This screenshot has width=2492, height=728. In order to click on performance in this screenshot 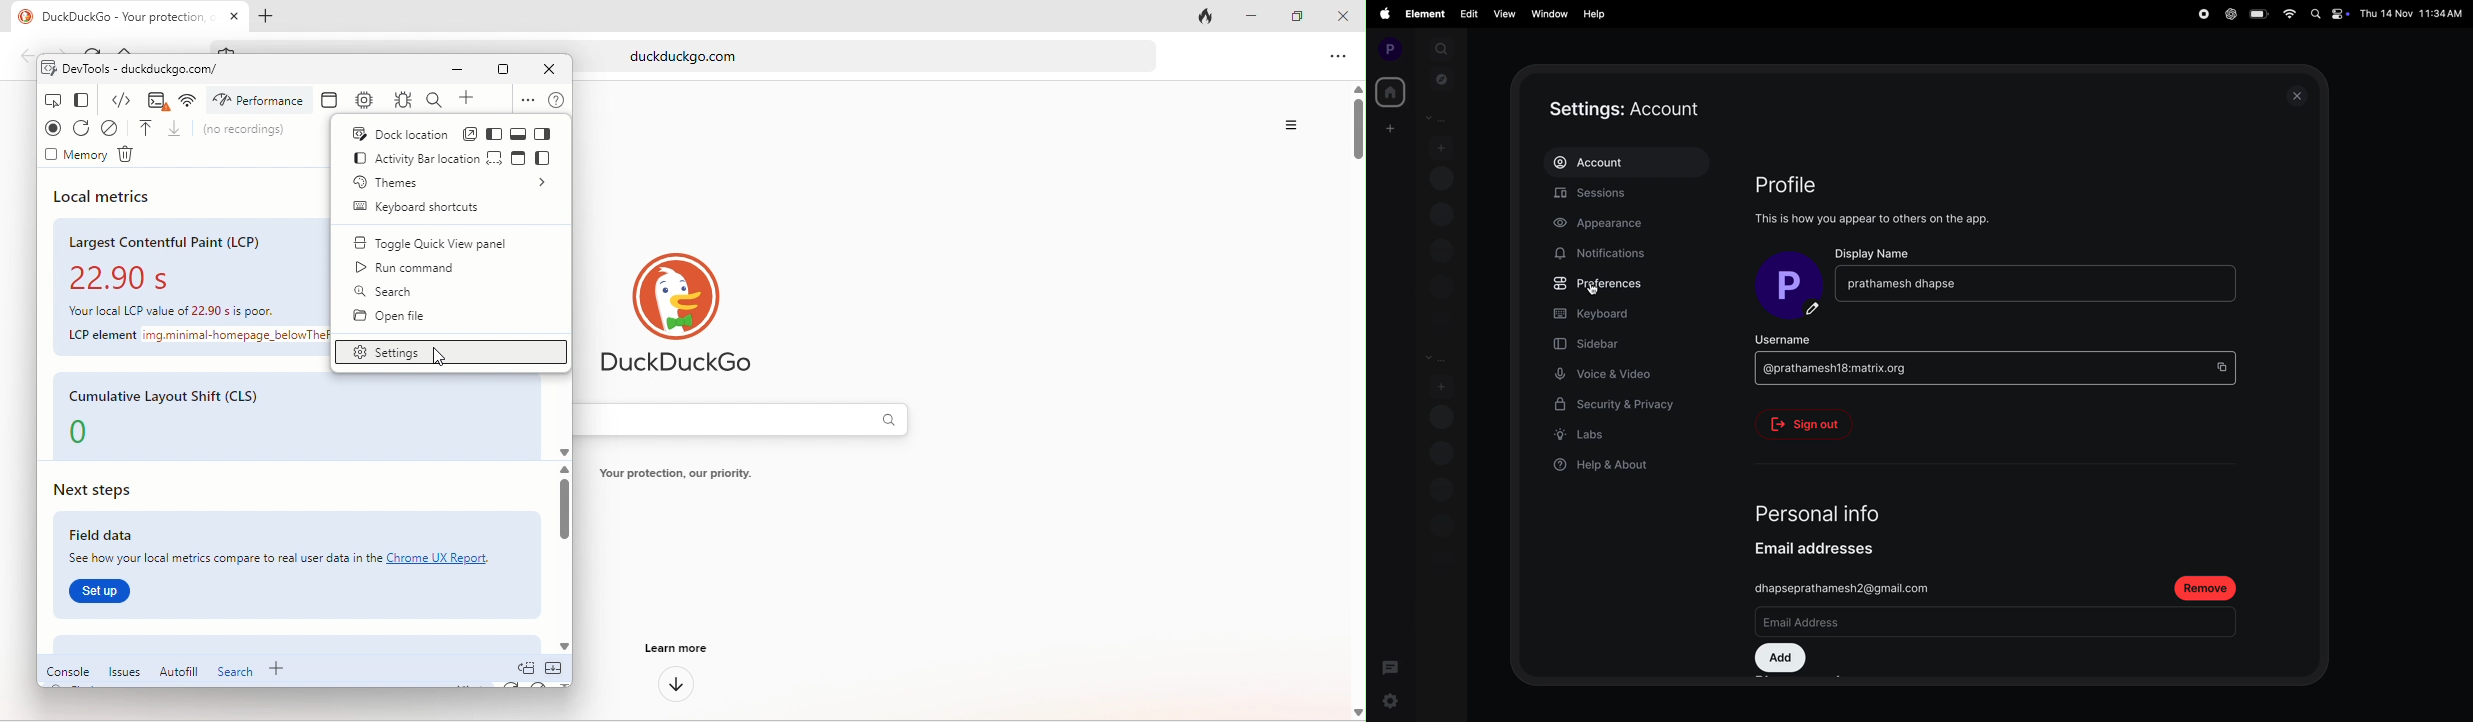, I will do `click(261, 100)`.